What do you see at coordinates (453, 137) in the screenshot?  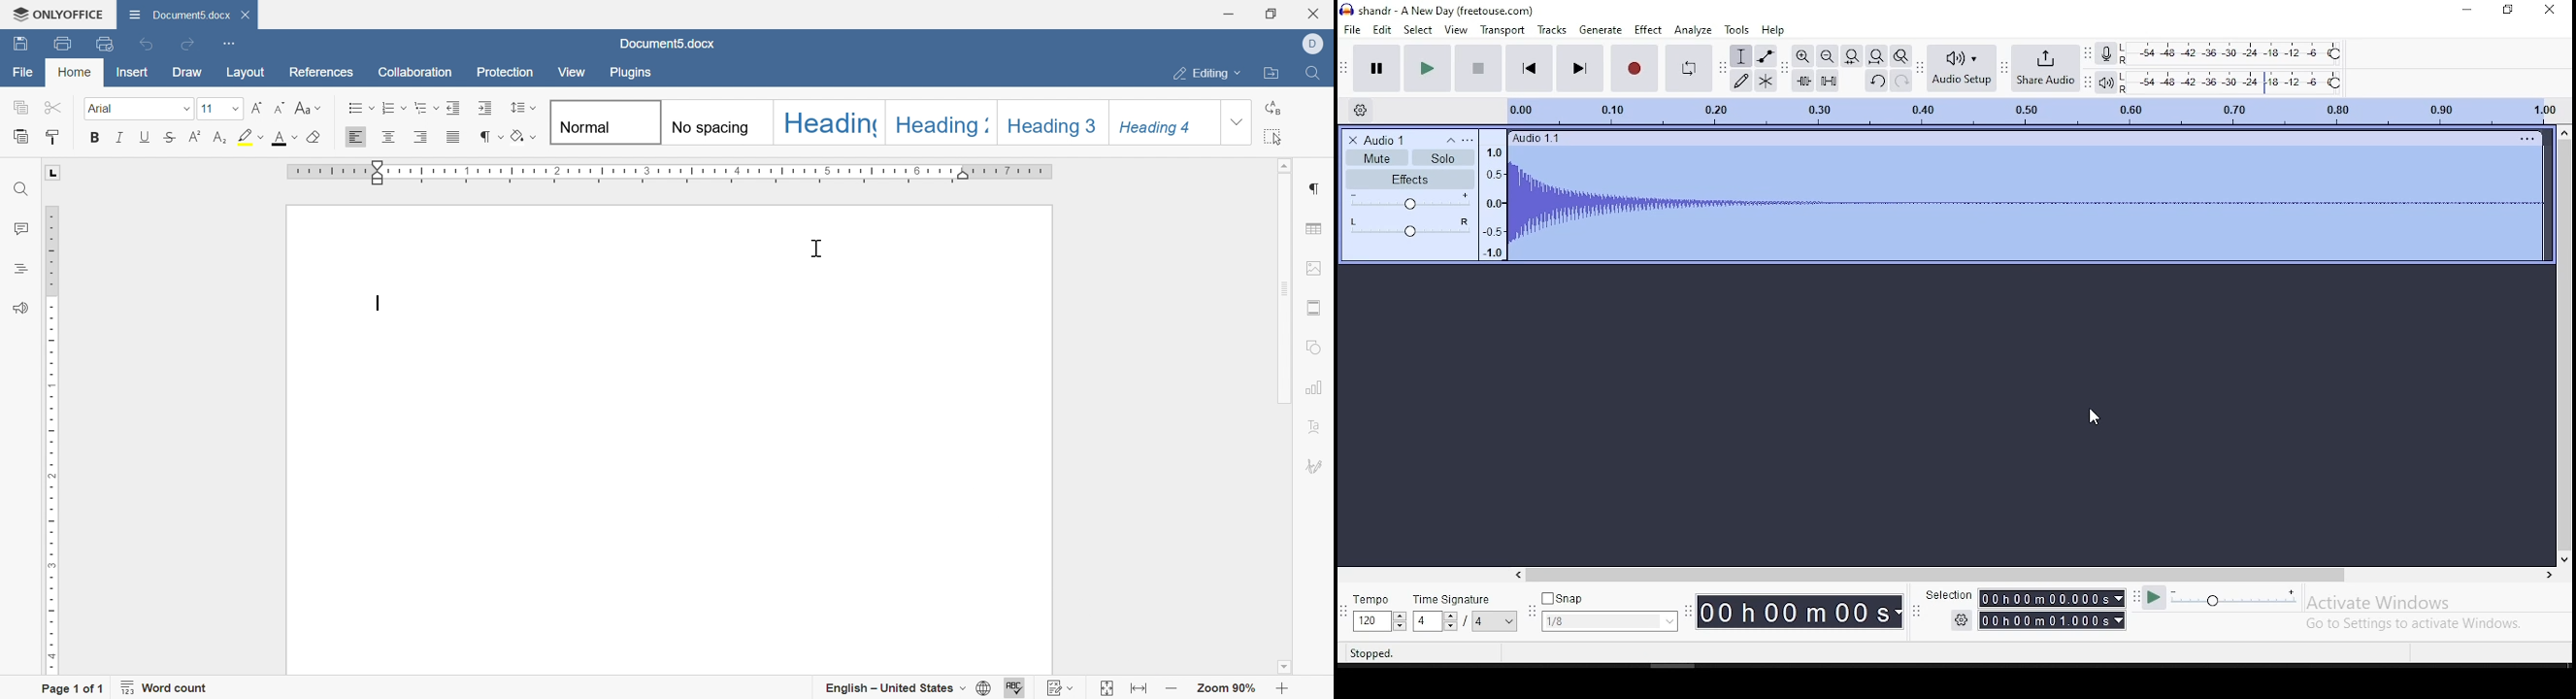 I see `justified` at bounding box center [453, 137].